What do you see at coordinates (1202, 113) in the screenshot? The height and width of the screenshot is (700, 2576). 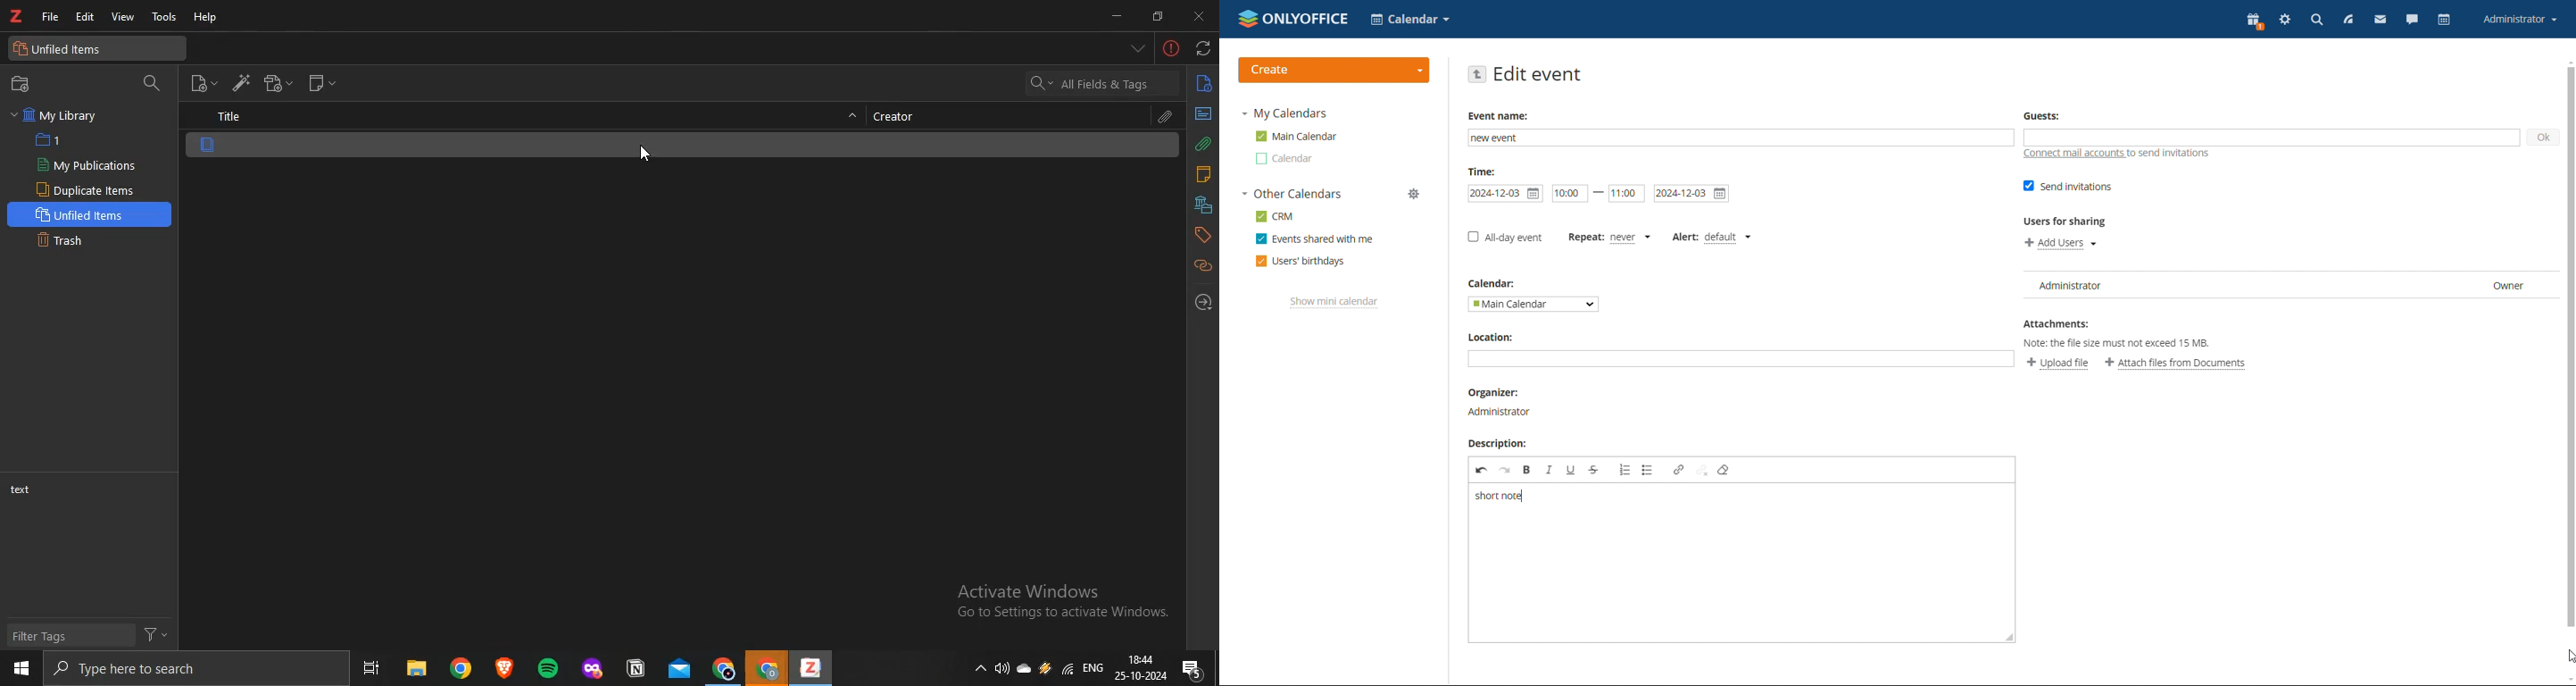 I see `abstract` at bounding box center [1202, 113].